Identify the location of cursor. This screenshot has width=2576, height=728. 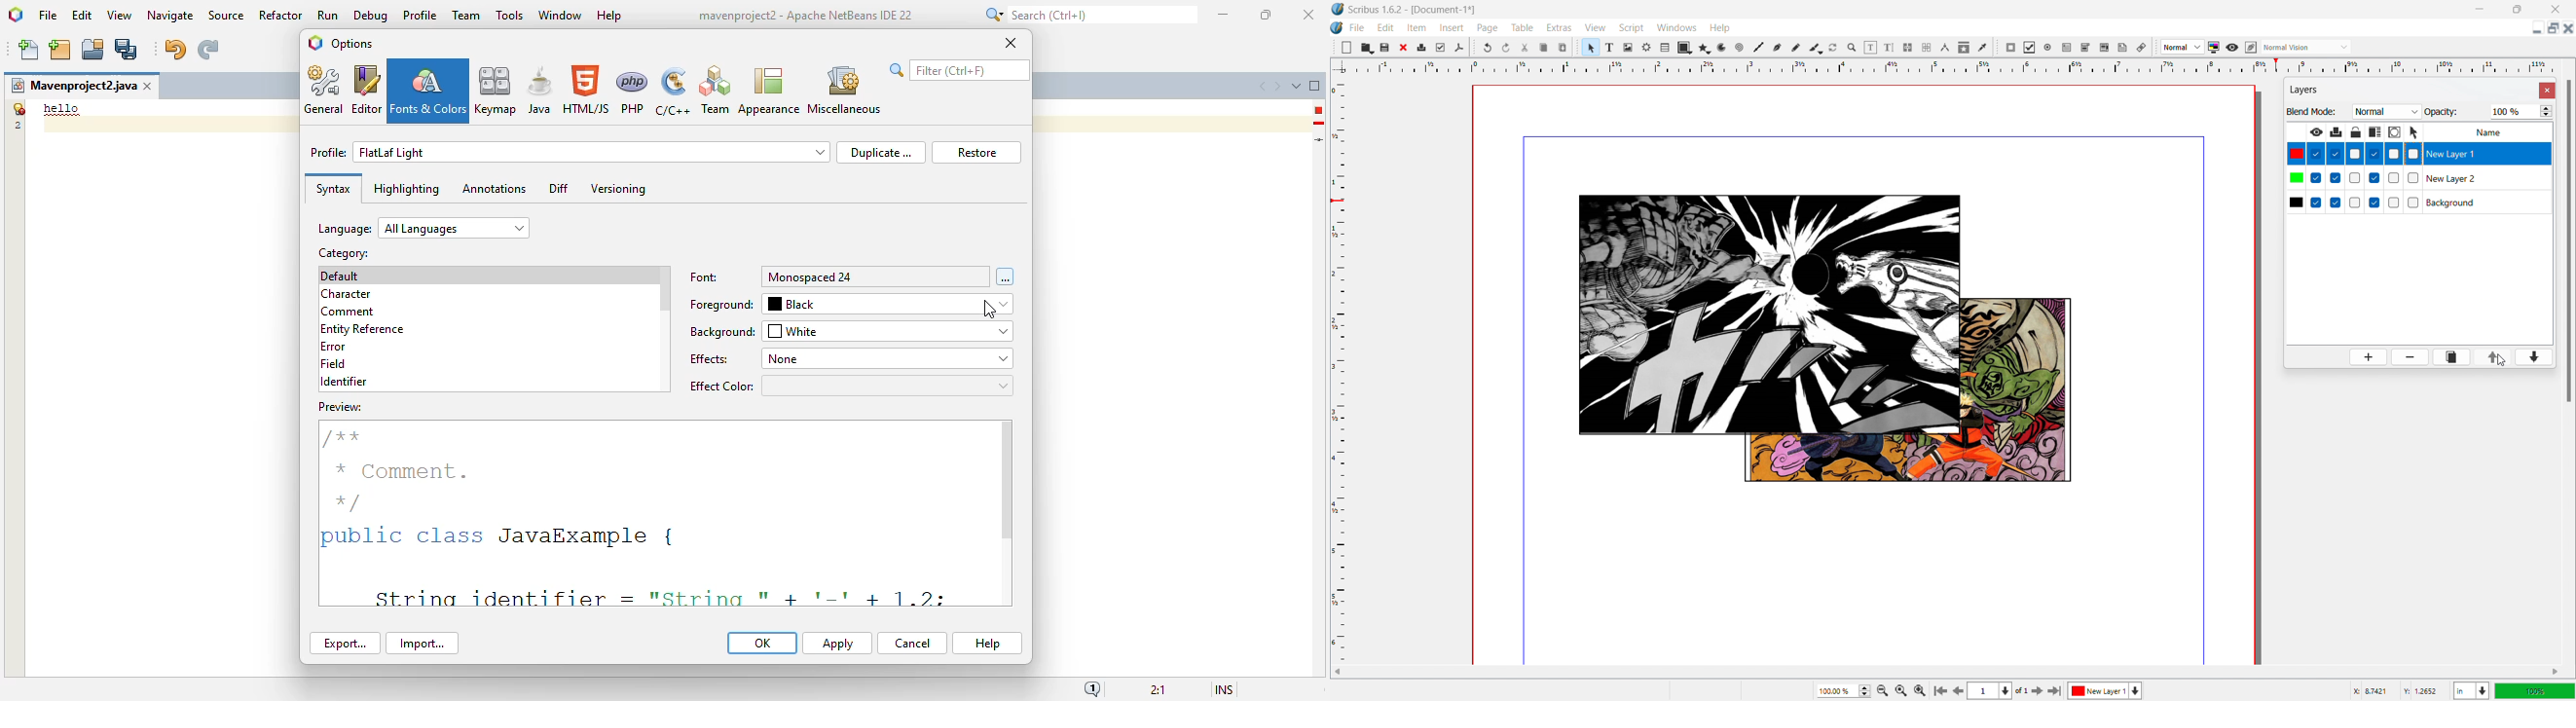
(2502, 360).